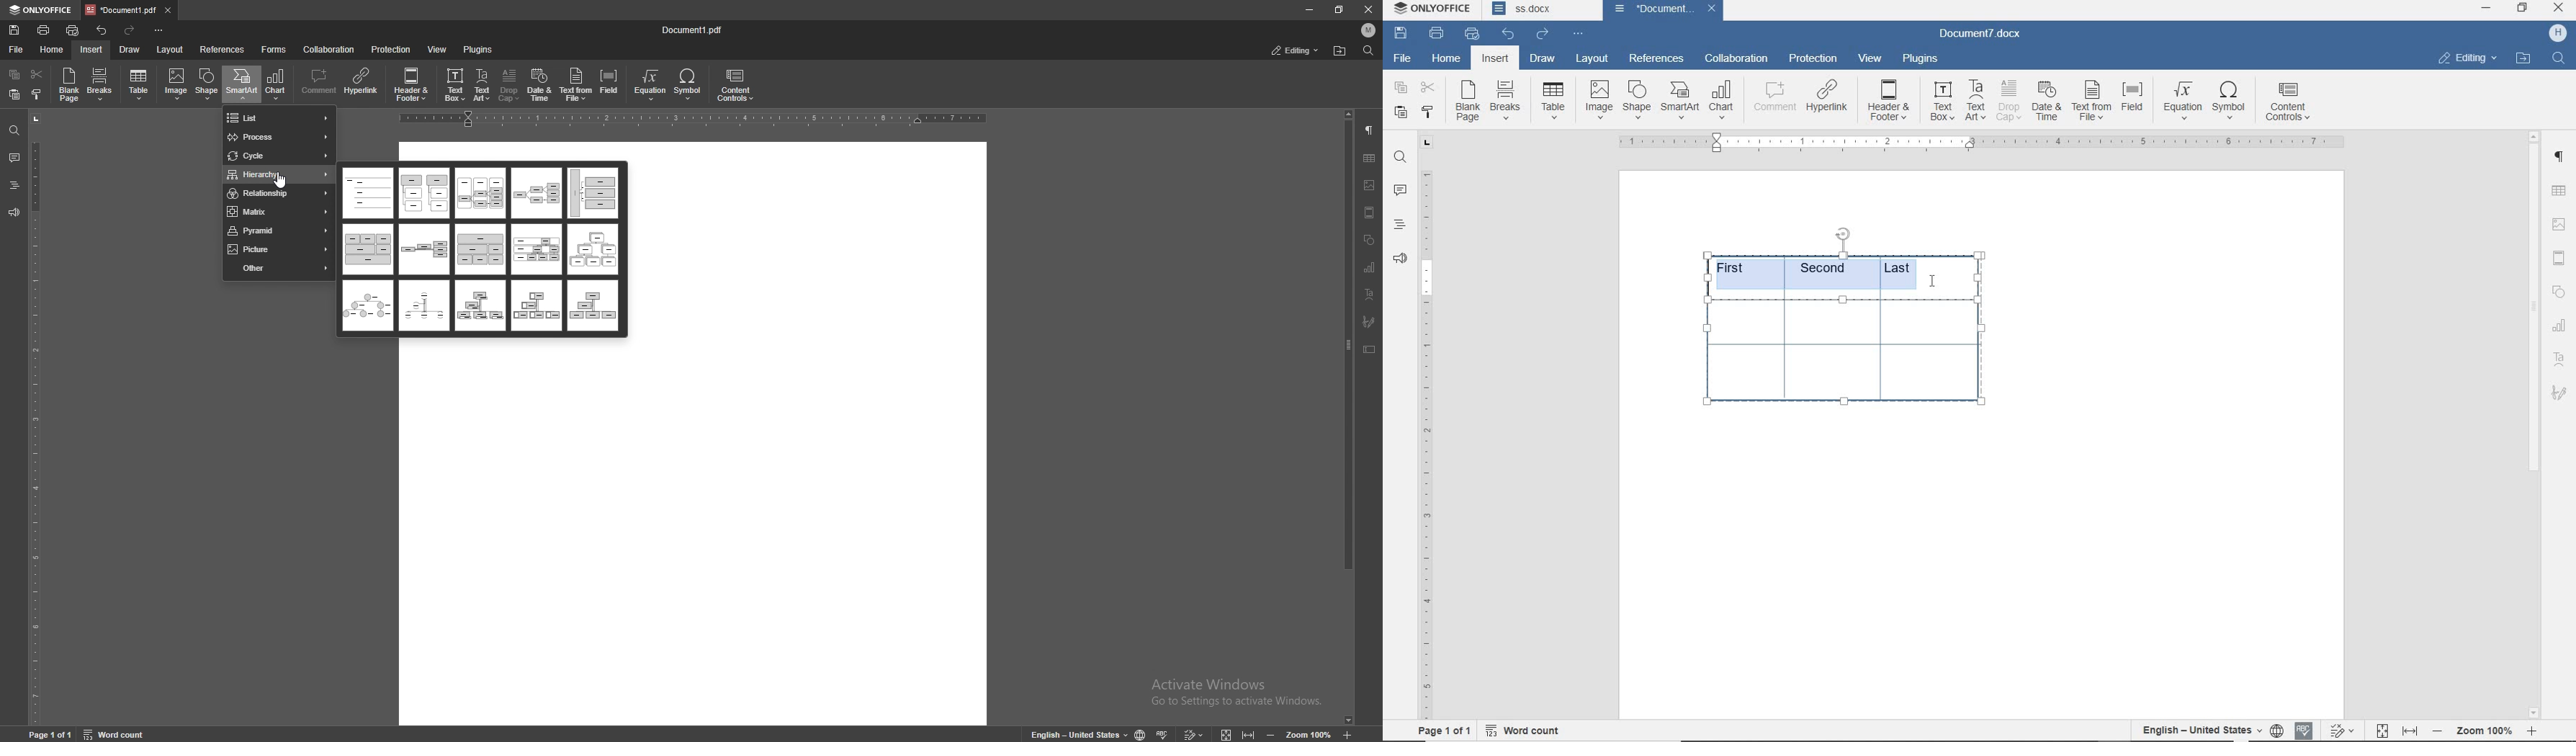 The image size is (2576, 756). I want to click on word count, so click(1525, 728).